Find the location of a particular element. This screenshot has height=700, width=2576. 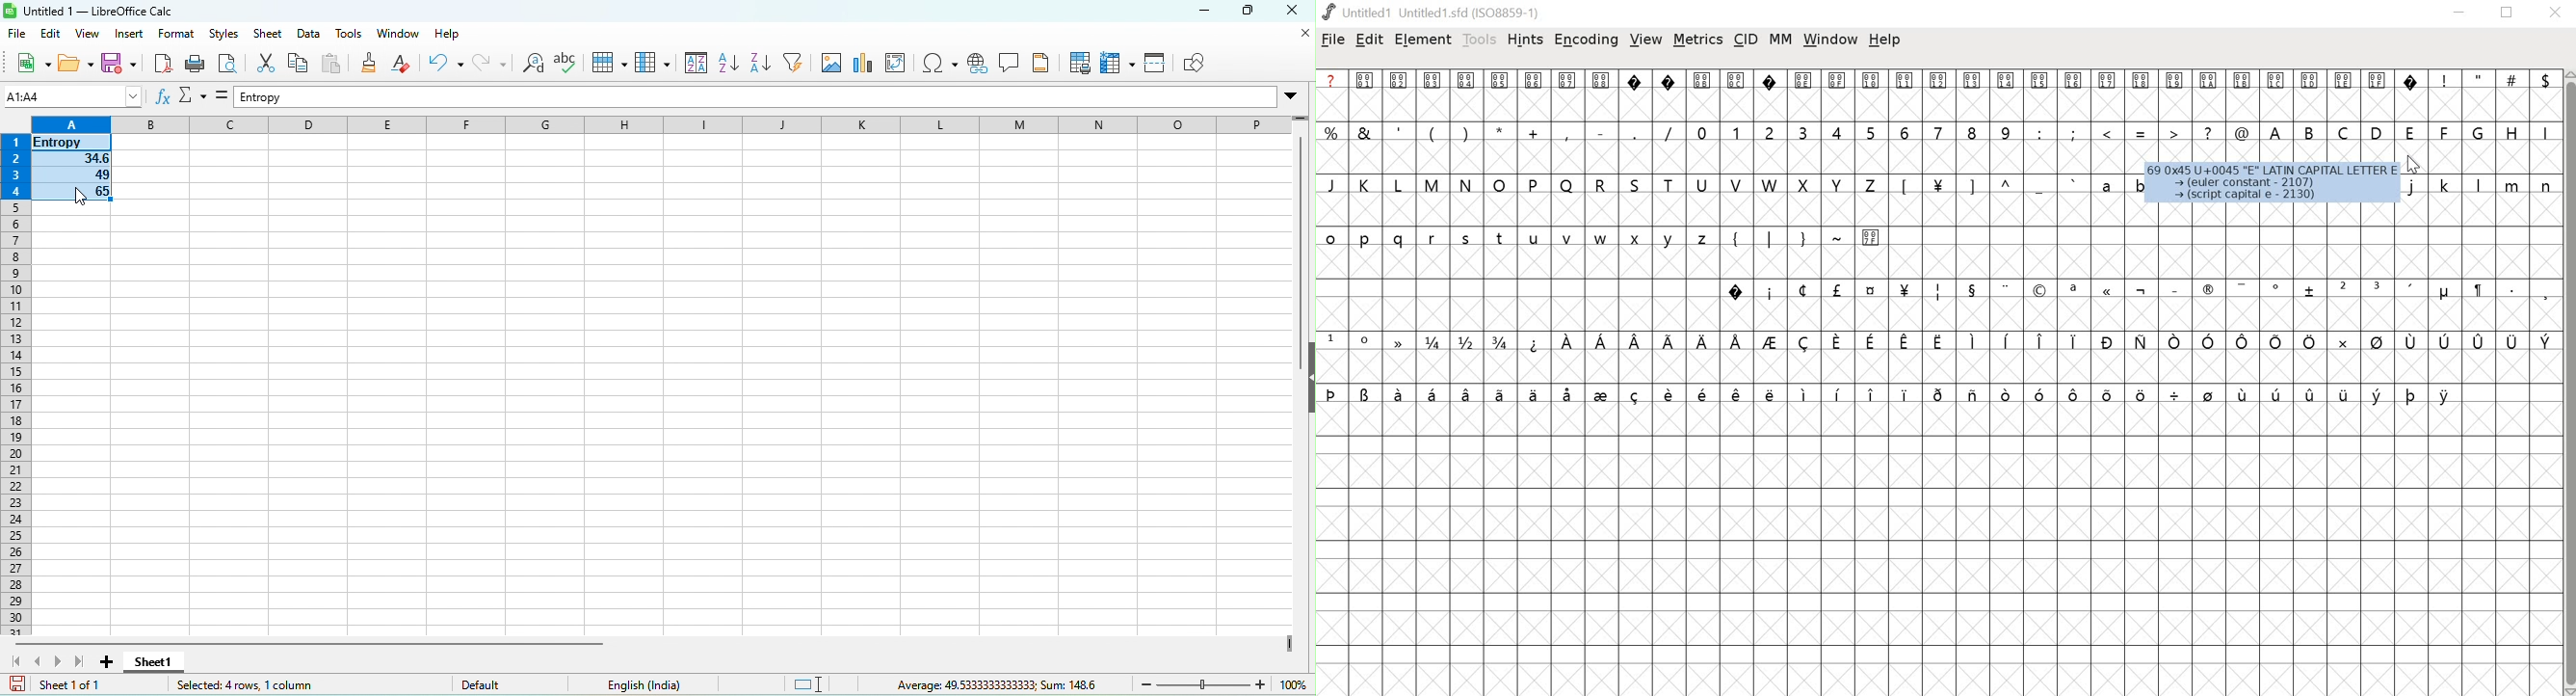

spelling is located at coordinates (567, 65).